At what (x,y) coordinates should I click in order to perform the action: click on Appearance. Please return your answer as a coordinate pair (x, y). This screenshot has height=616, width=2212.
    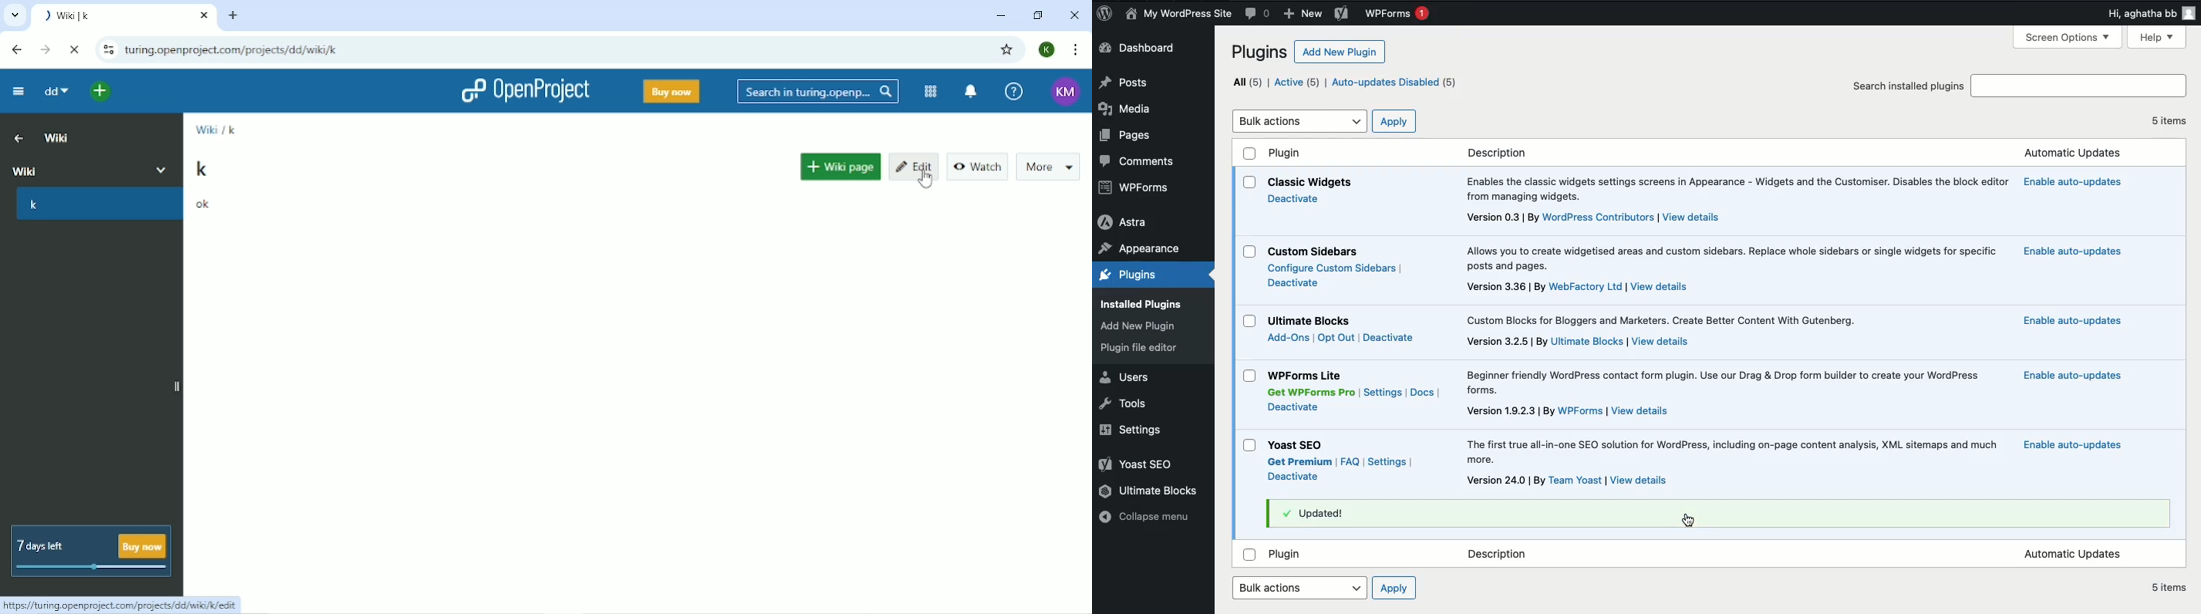
    Looking at the image, I should click on (1138, 249).